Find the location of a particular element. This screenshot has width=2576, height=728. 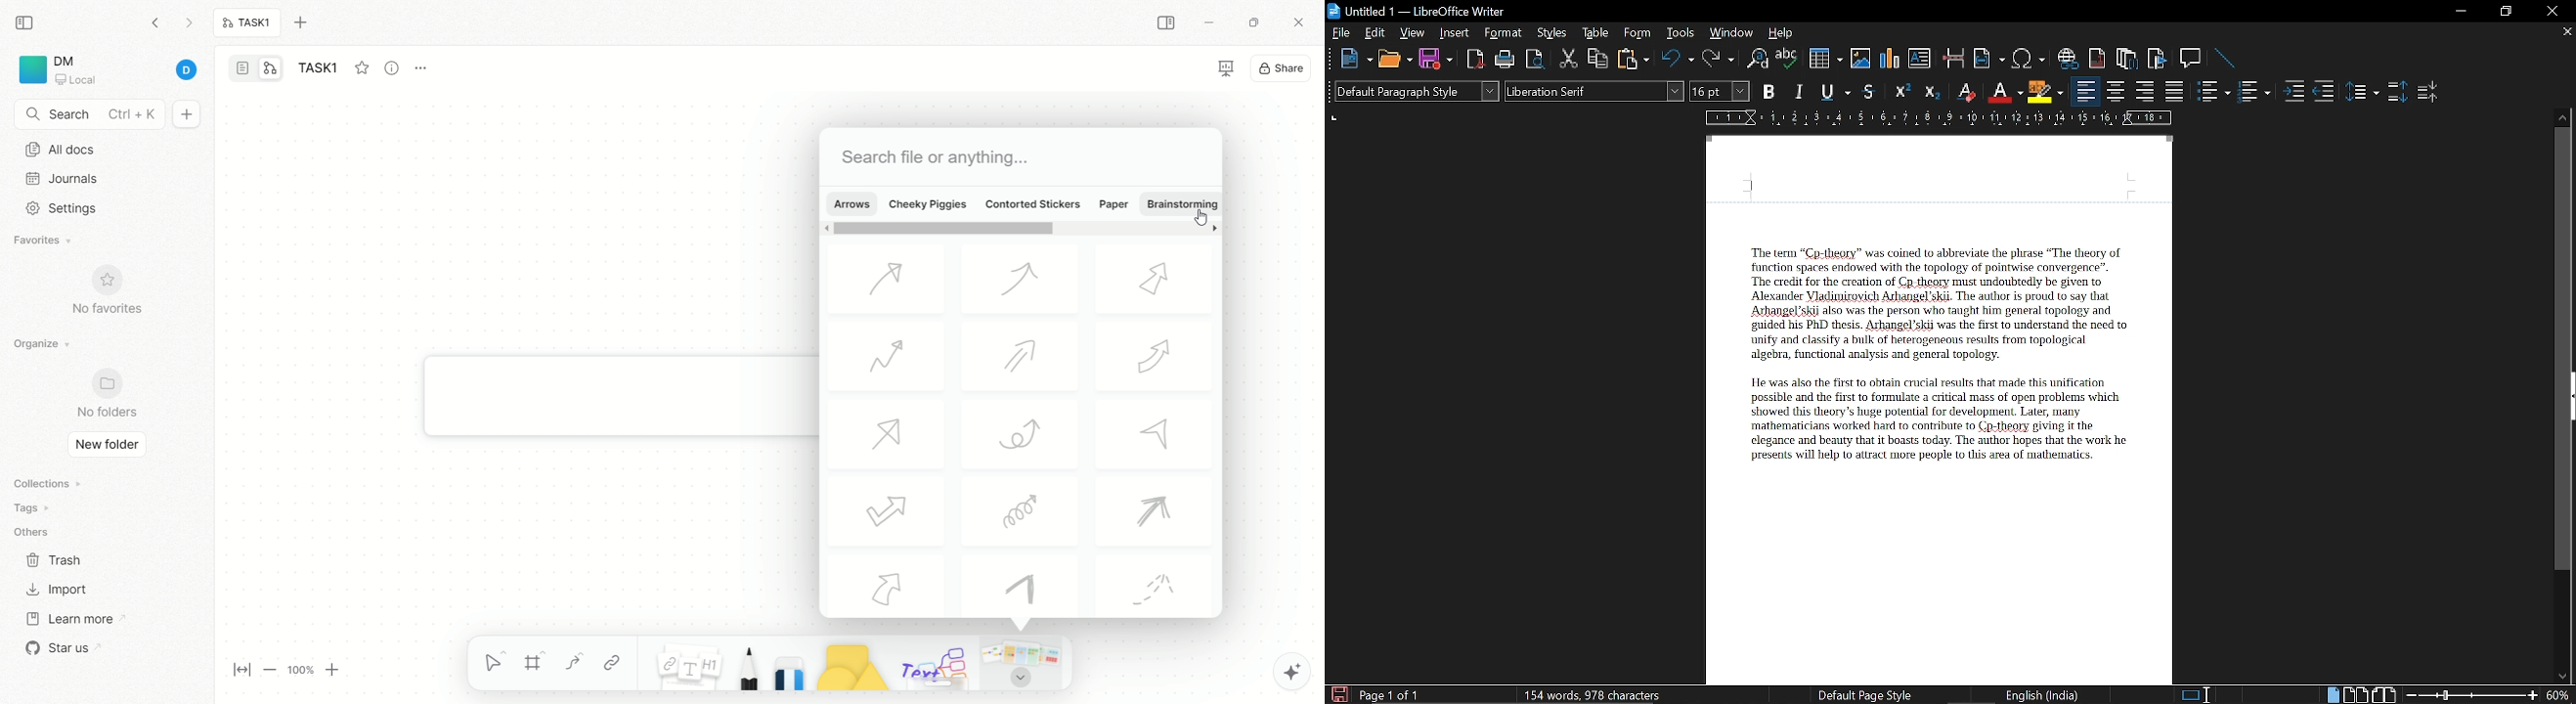

Paragraph style is located at coordinates (1414, 91).